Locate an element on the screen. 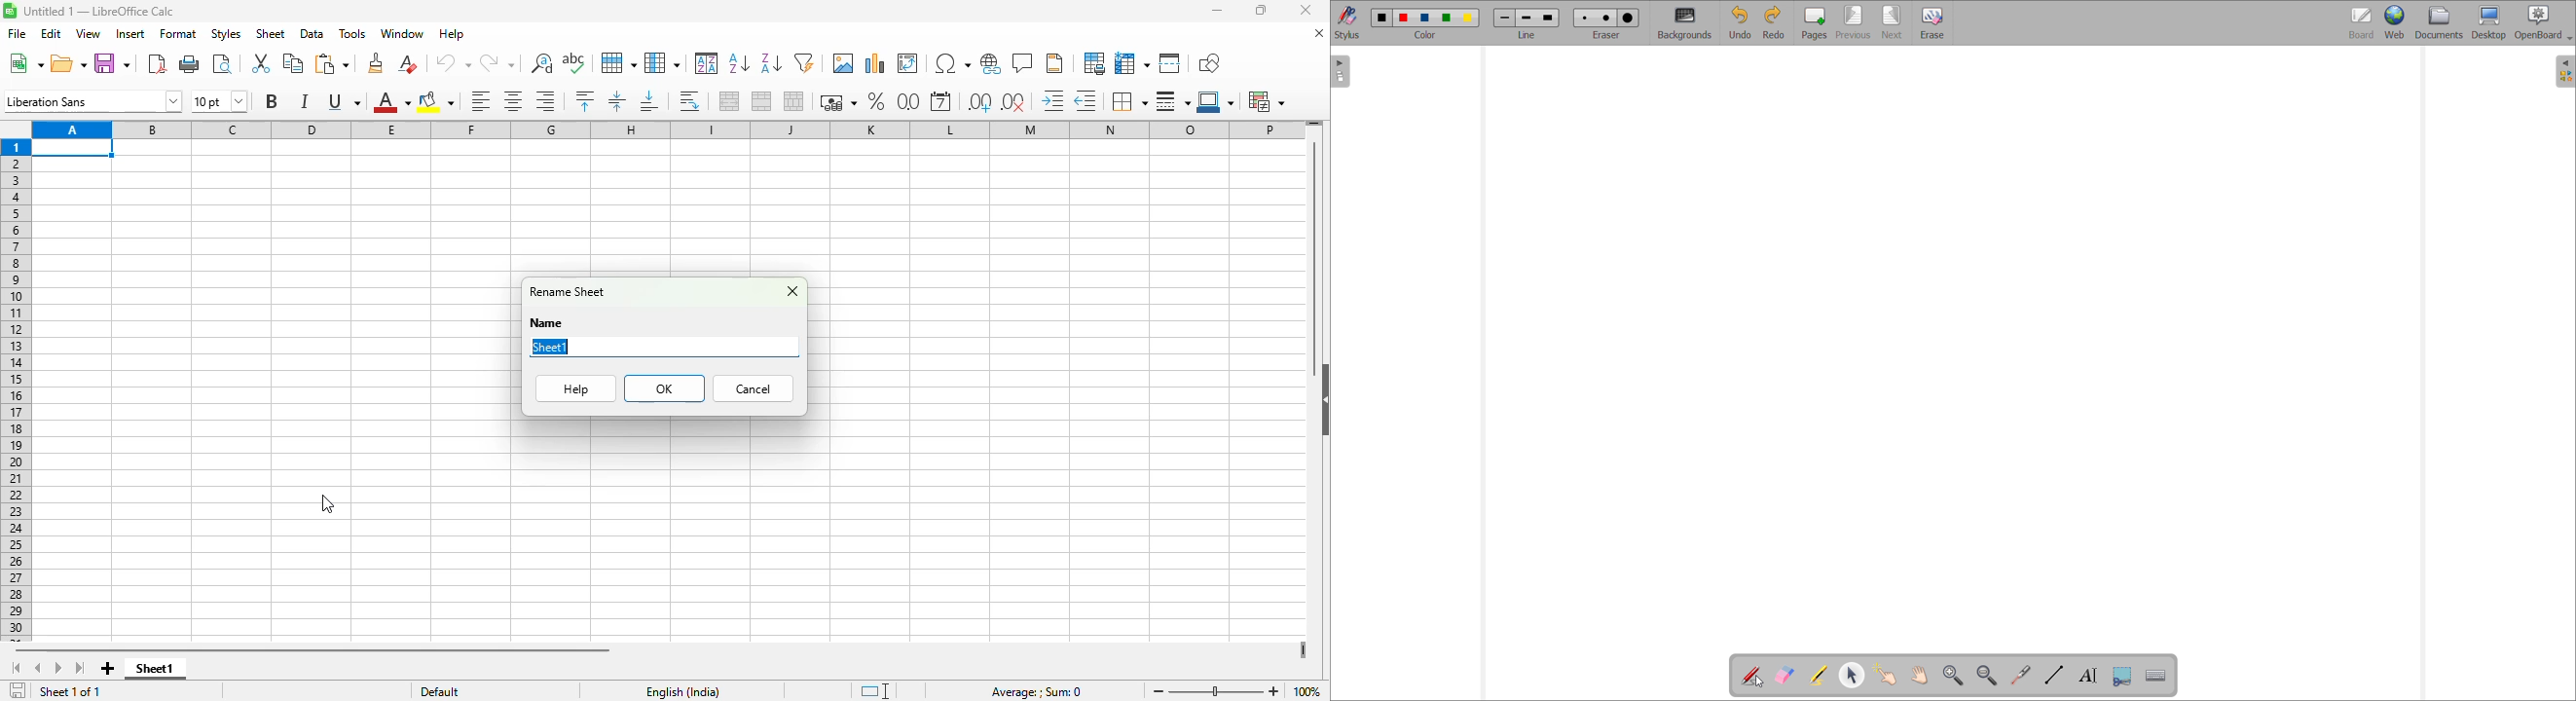 The height and width of the screenshot is (728, 2576). Zoom slider is located at coordinates (1216, 692).